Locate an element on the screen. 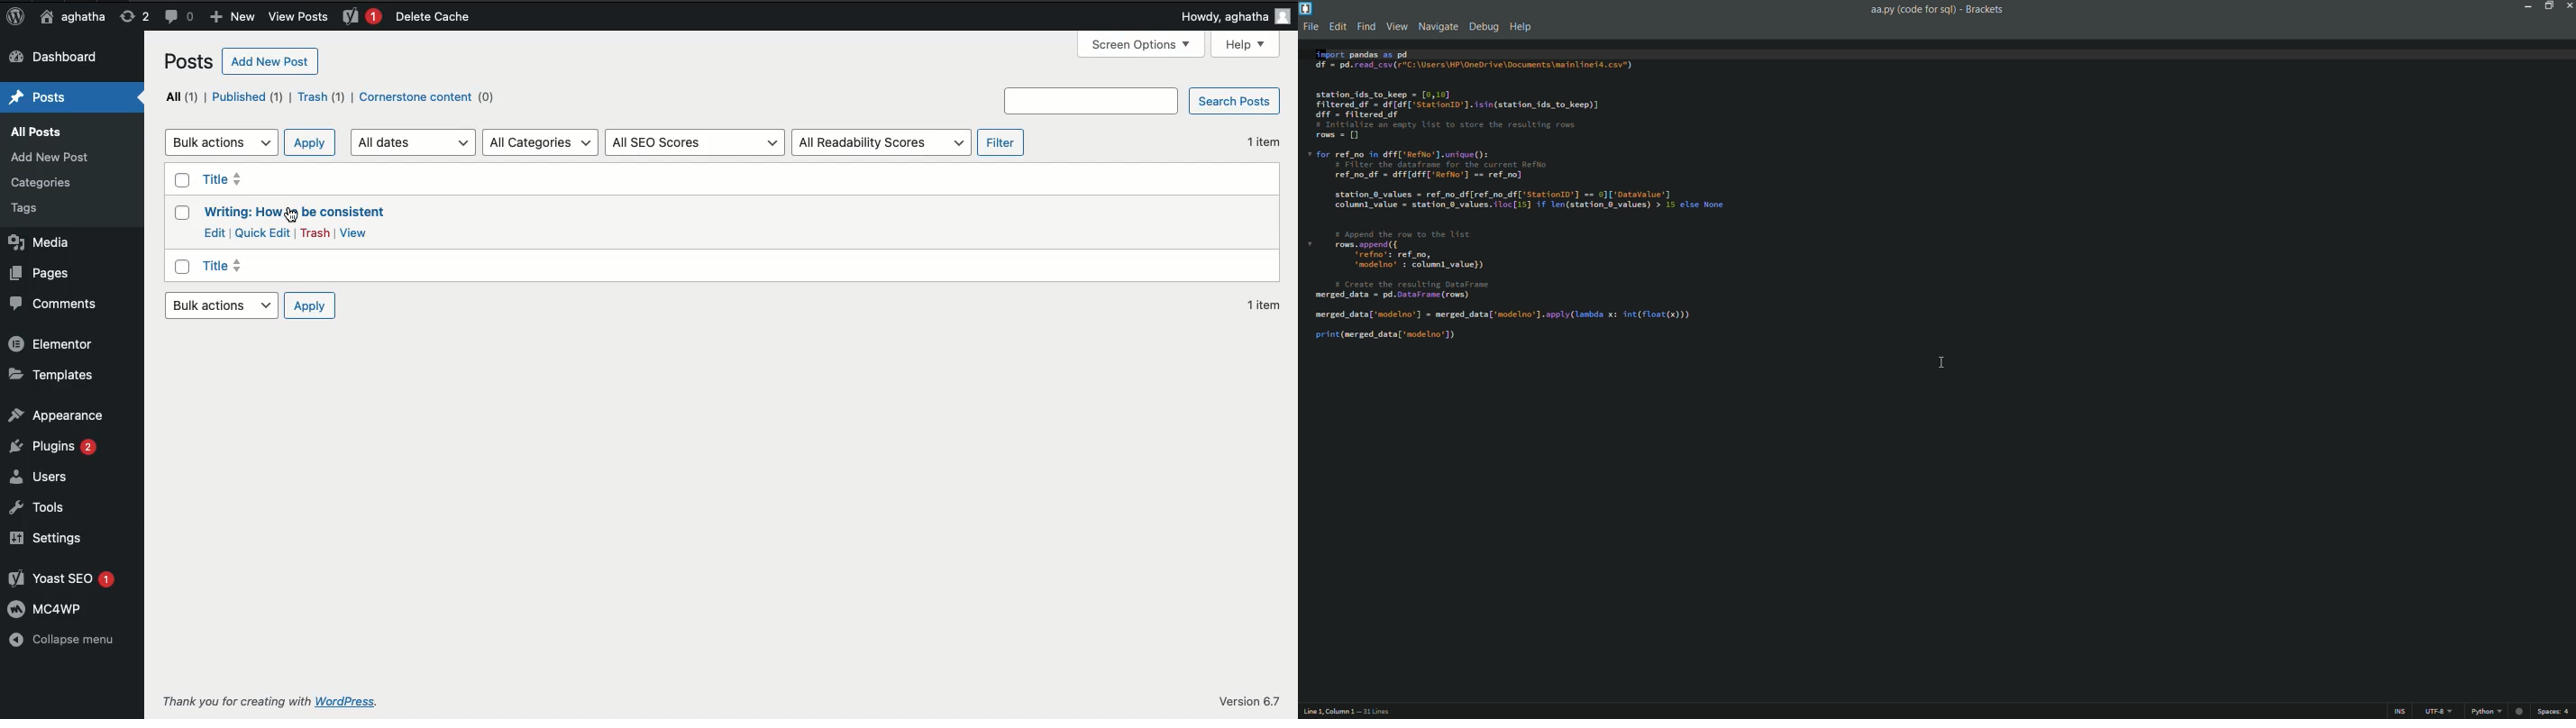 This screenshot has height=728, width=2576. All SEO scores is located at coordinates (691, 142).